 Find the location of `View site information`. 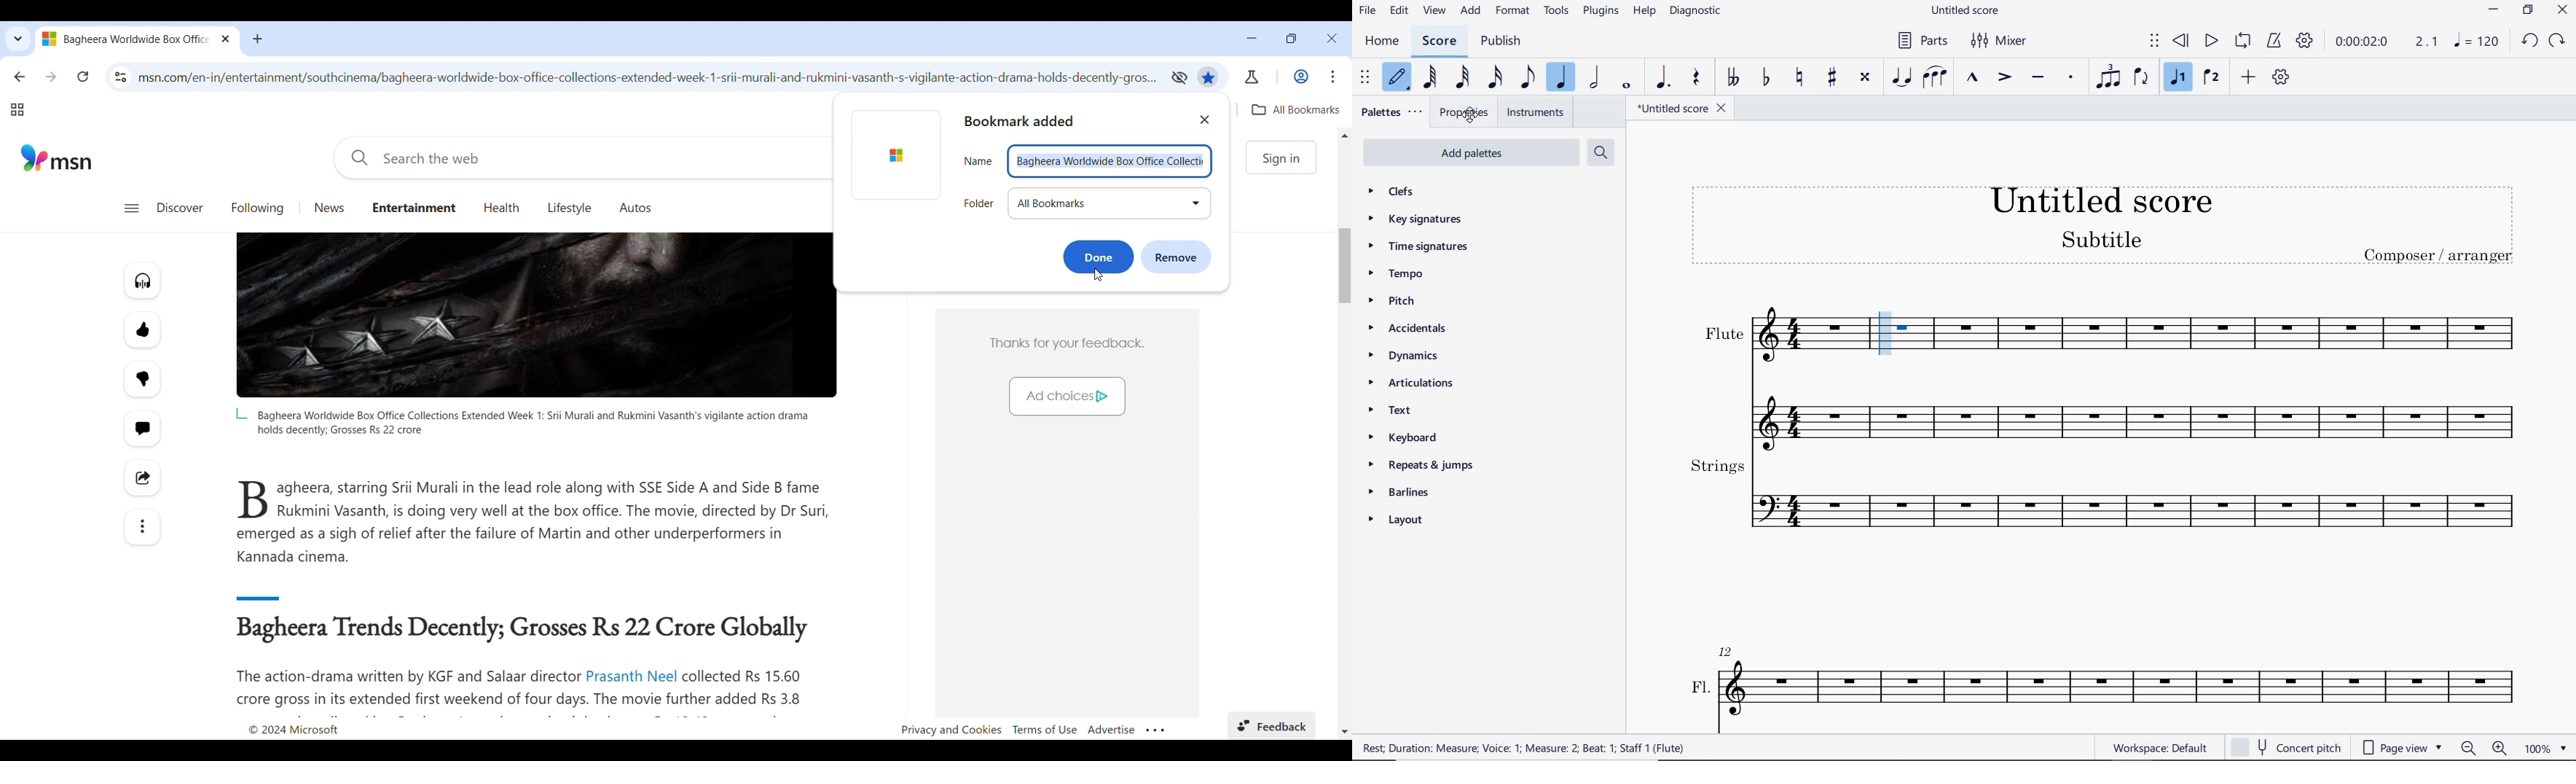

View site information is located at coordinates (121, 77).